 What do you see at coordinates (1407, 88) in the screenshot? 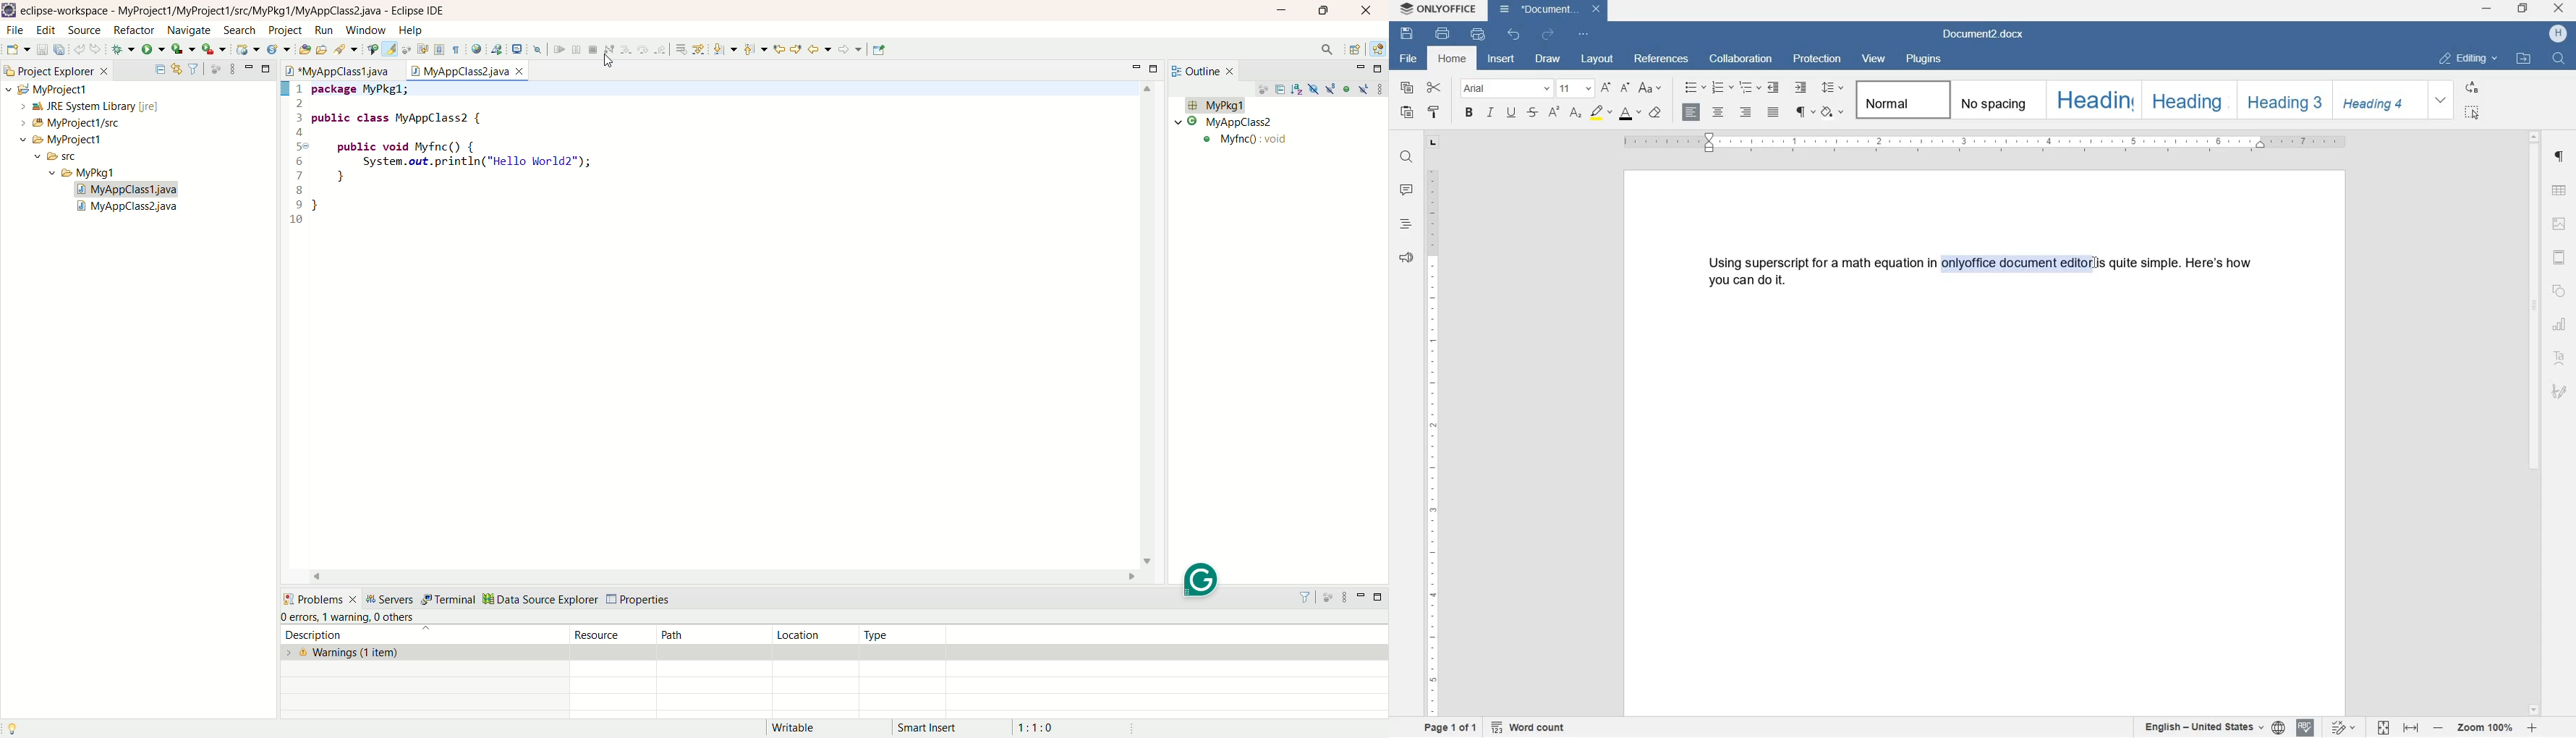
I see `copy` at bounding box center [1407, 88].